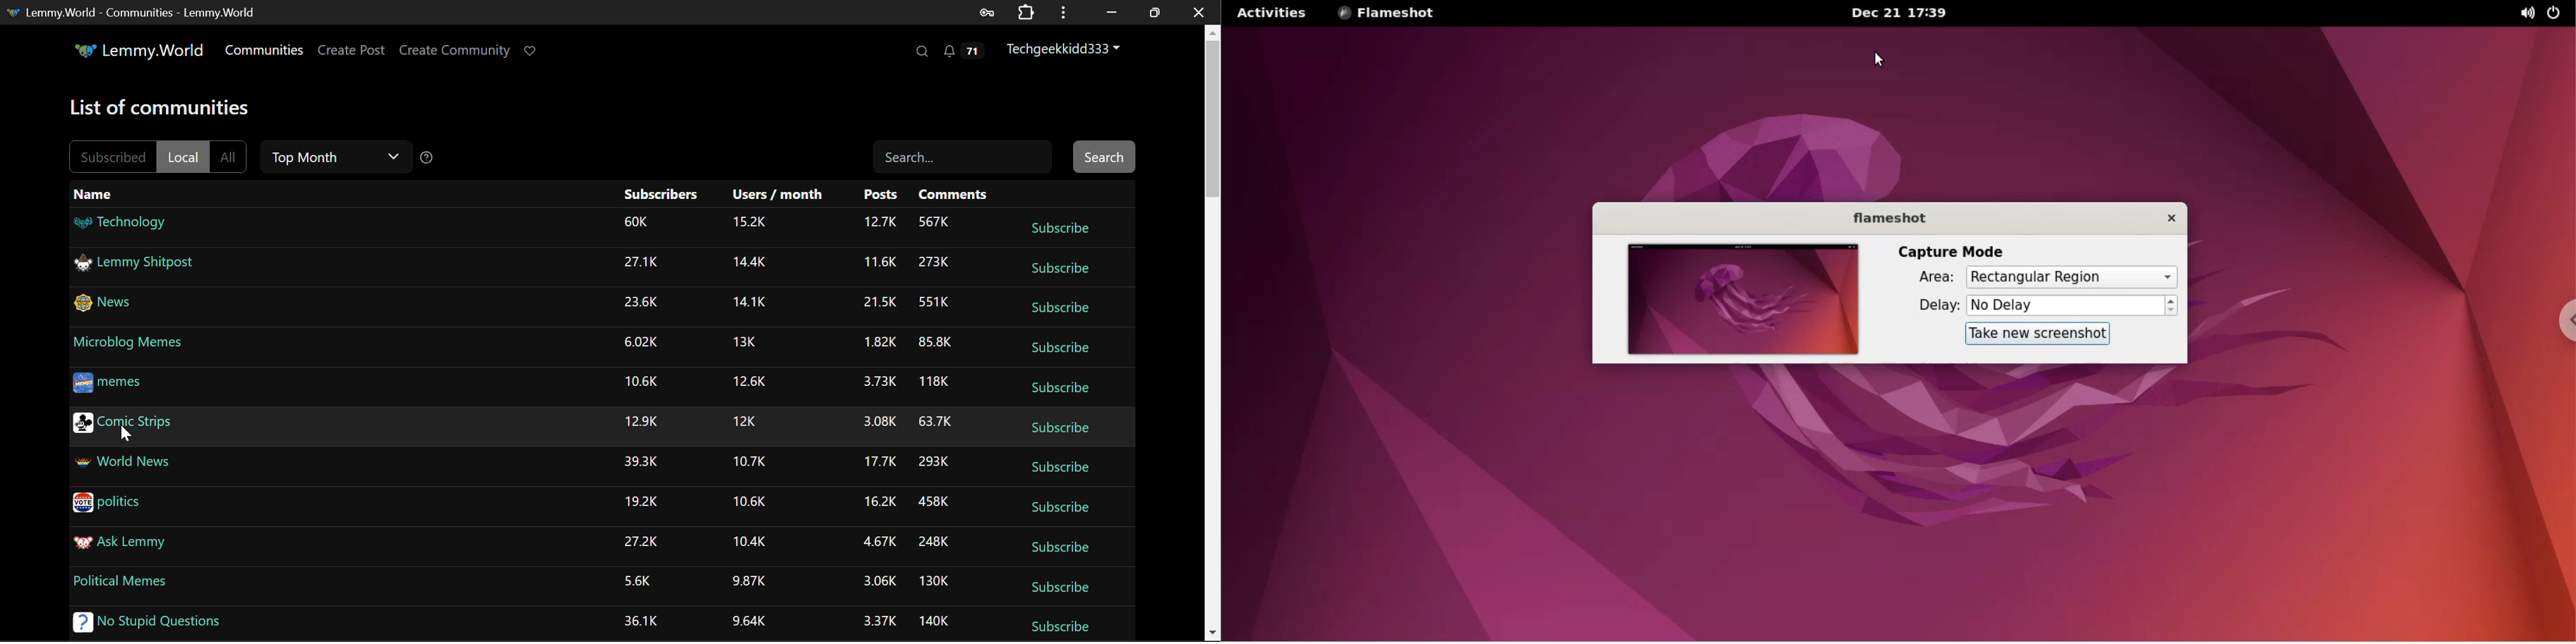 The image size is (2576, 644). Describe the element at coordinates (1061, 389) in the screenshot. I see `Subscribe` at that location.